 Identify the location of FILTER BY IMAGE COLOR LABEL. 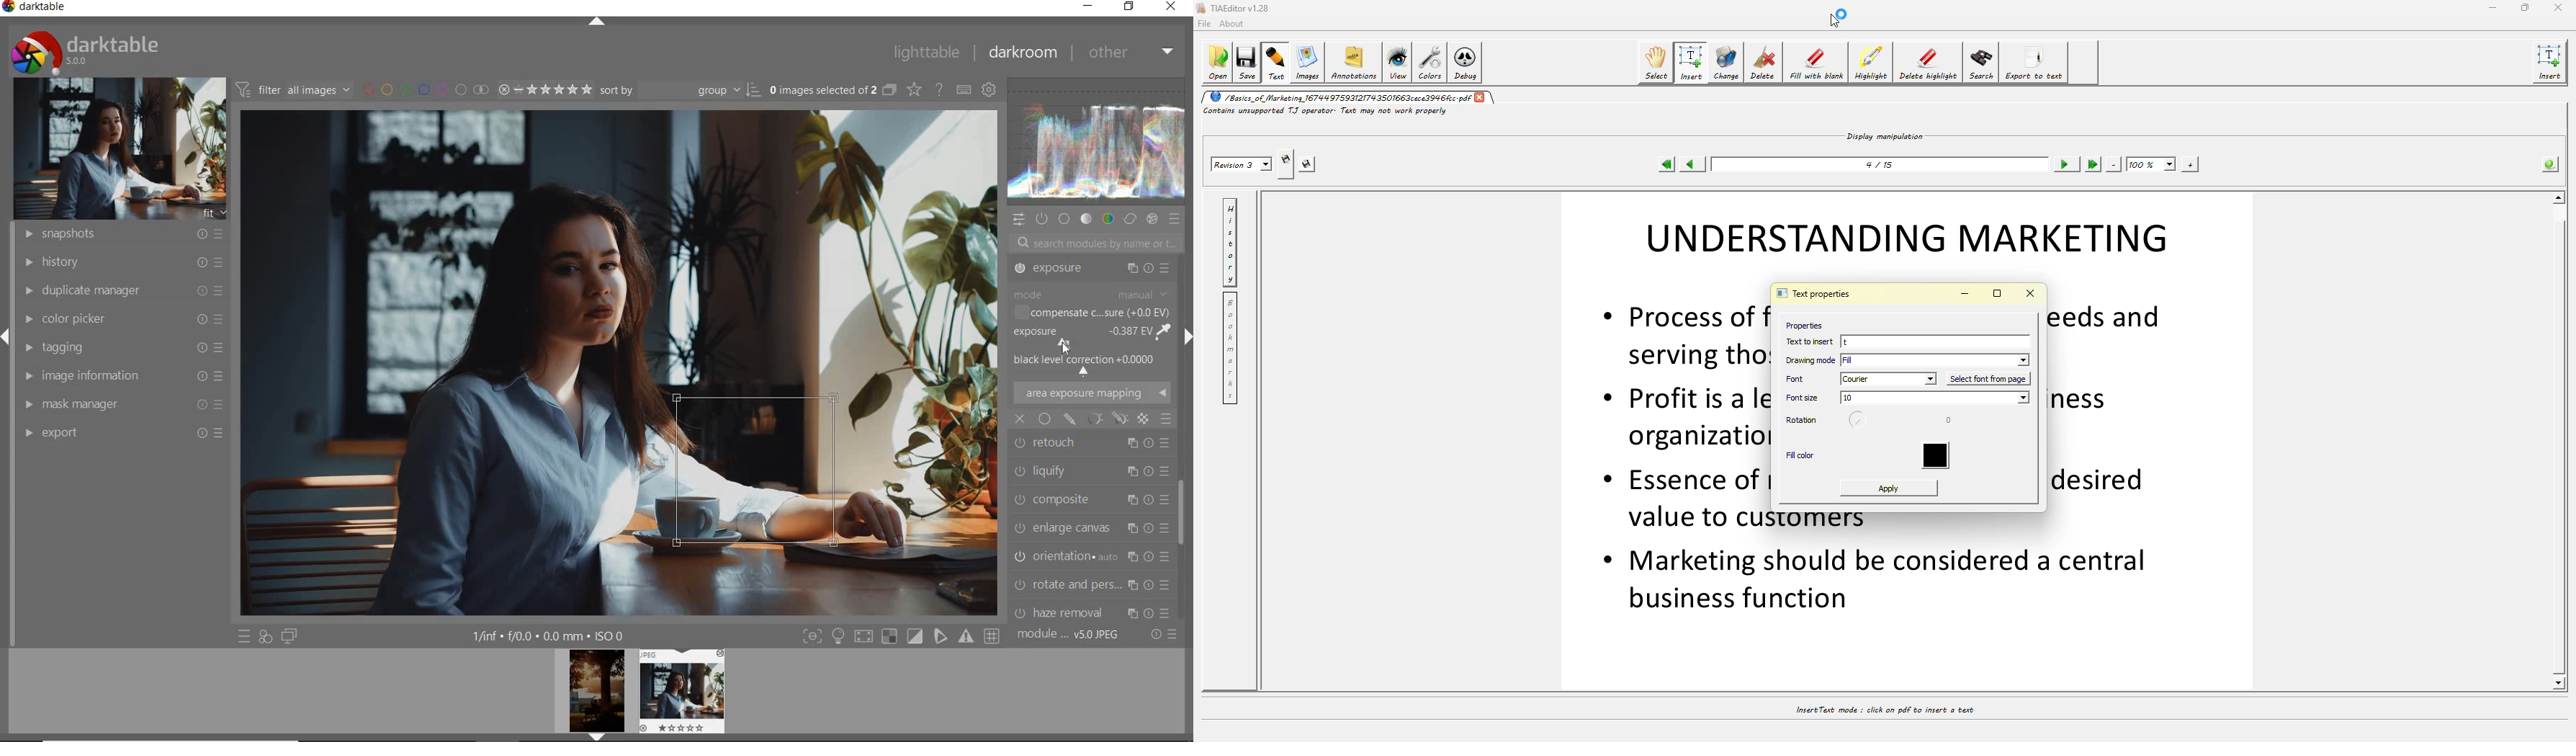
(423, 90).